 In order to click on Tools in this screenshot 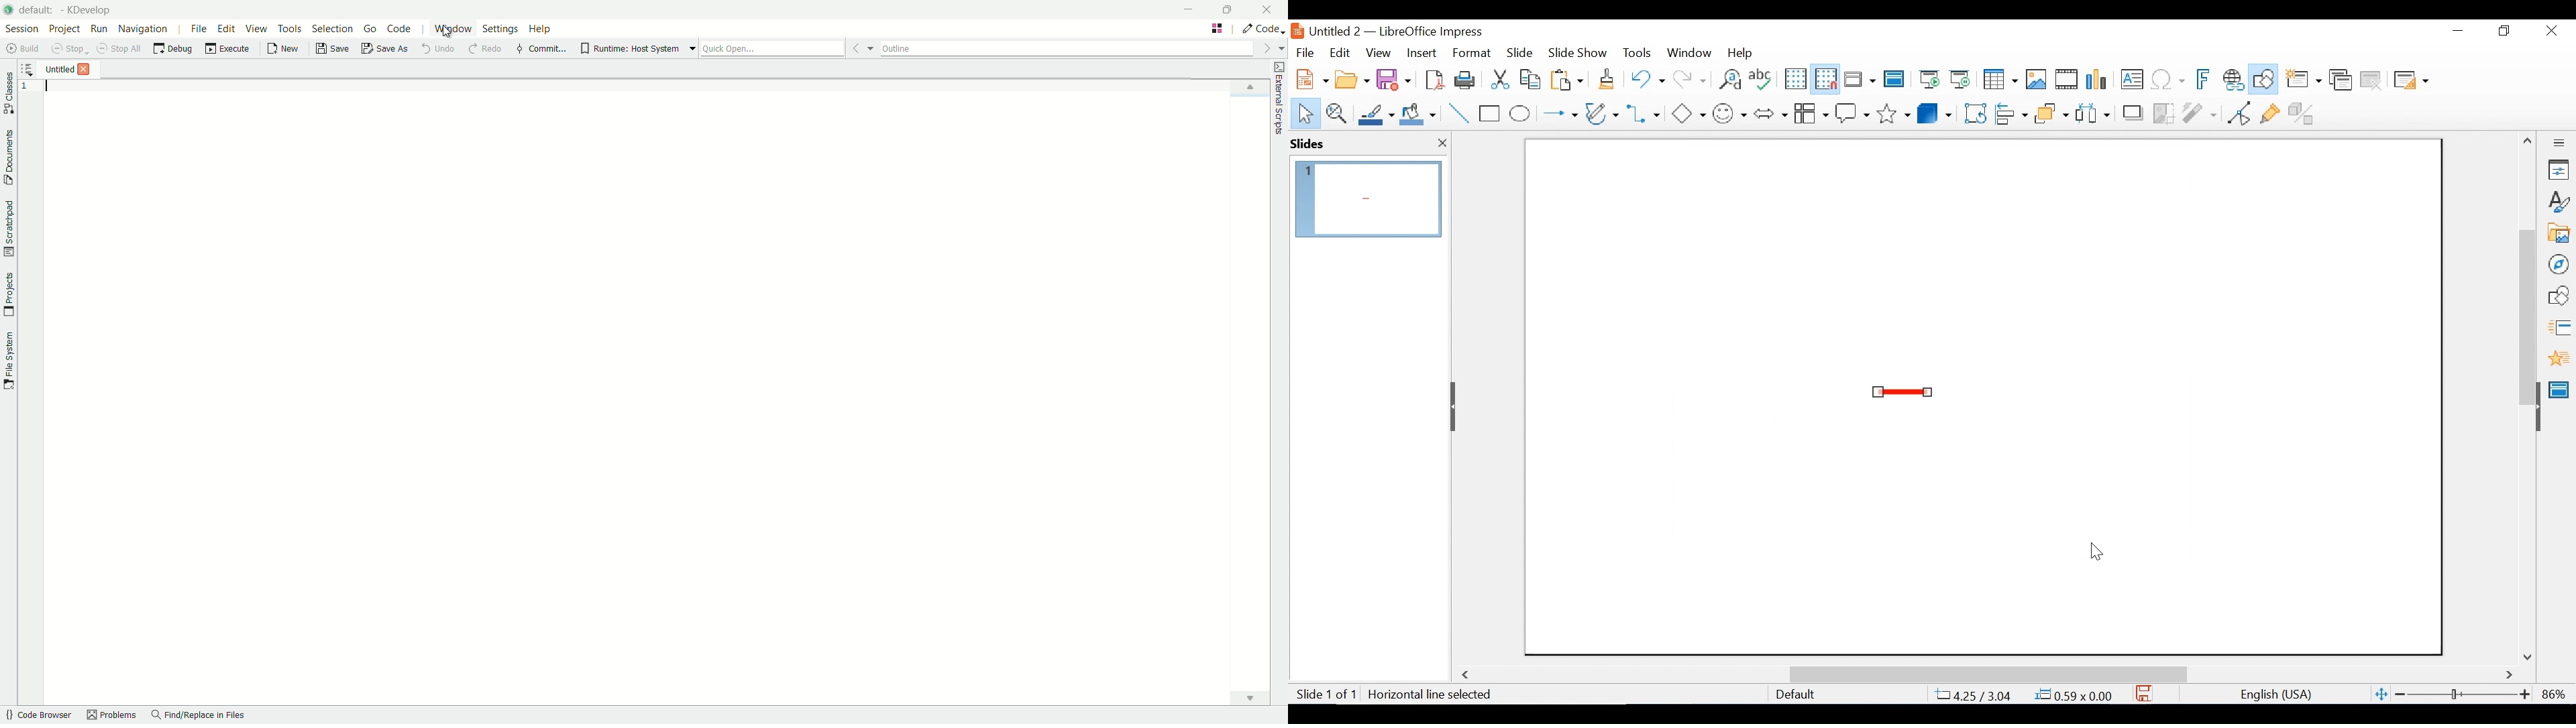, I will do `click(1637, 52)`.